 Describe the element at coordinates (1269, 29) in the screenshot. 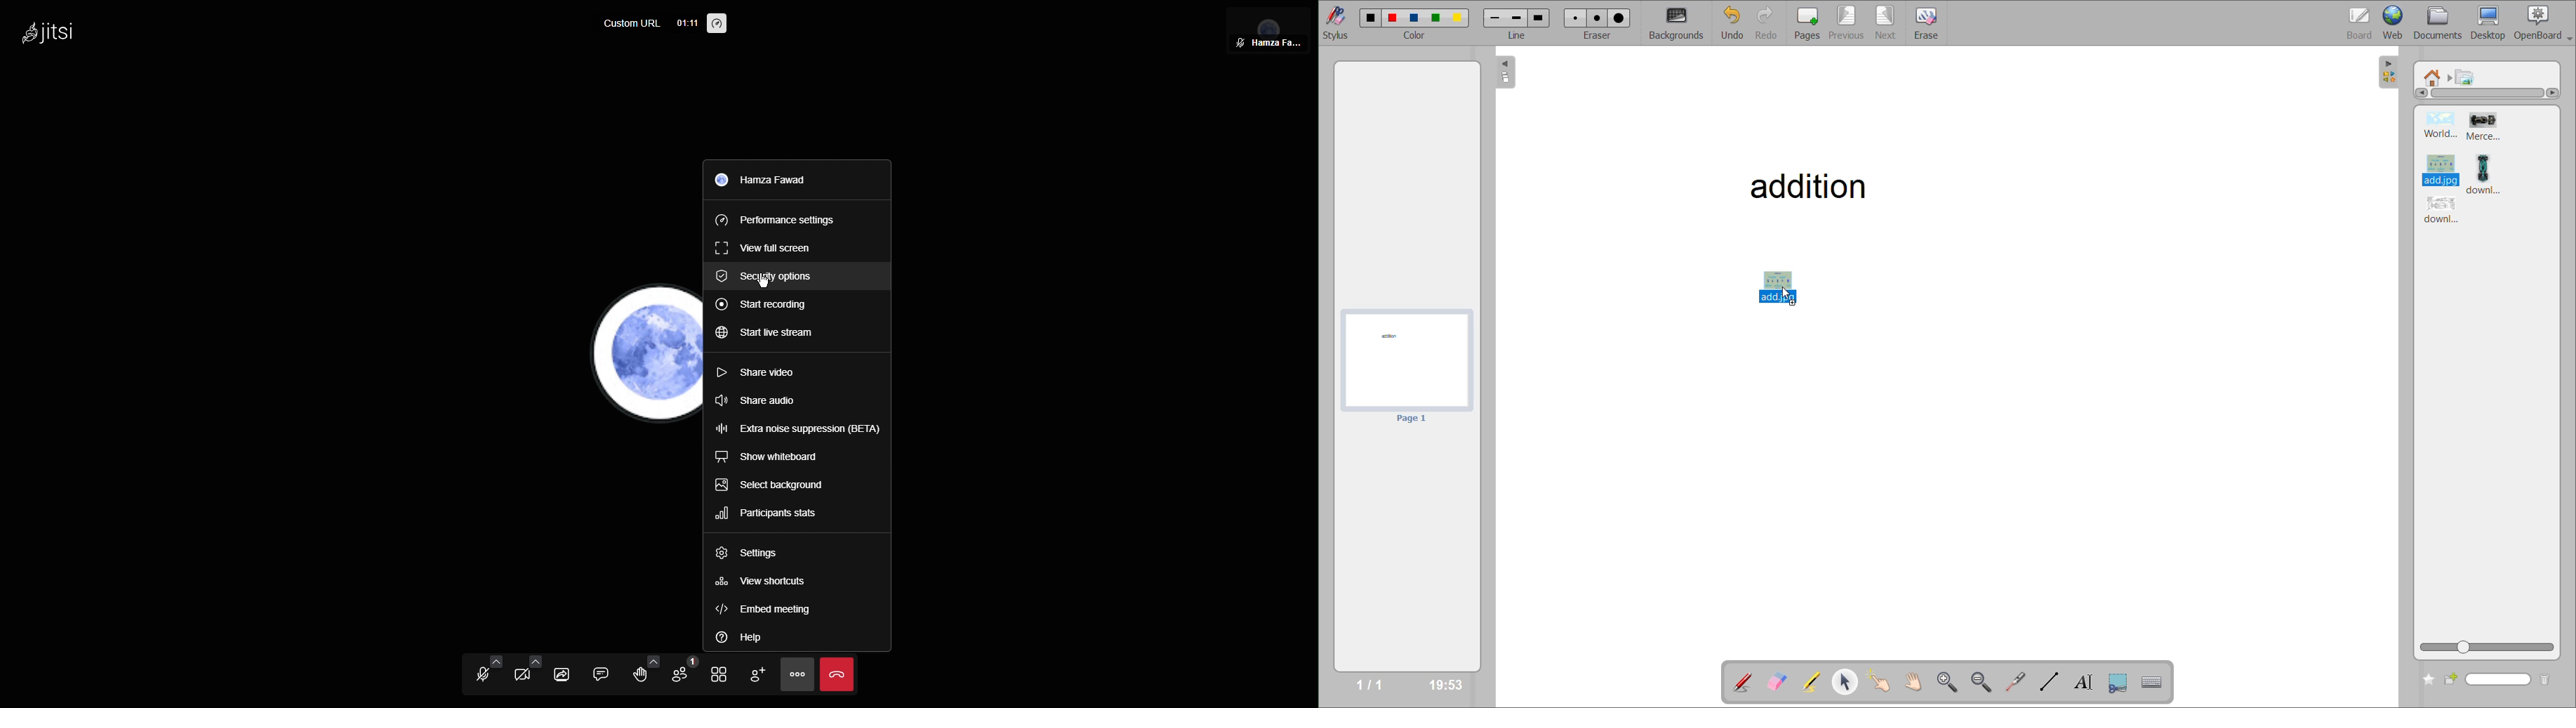

I see `Participant View` at that location.